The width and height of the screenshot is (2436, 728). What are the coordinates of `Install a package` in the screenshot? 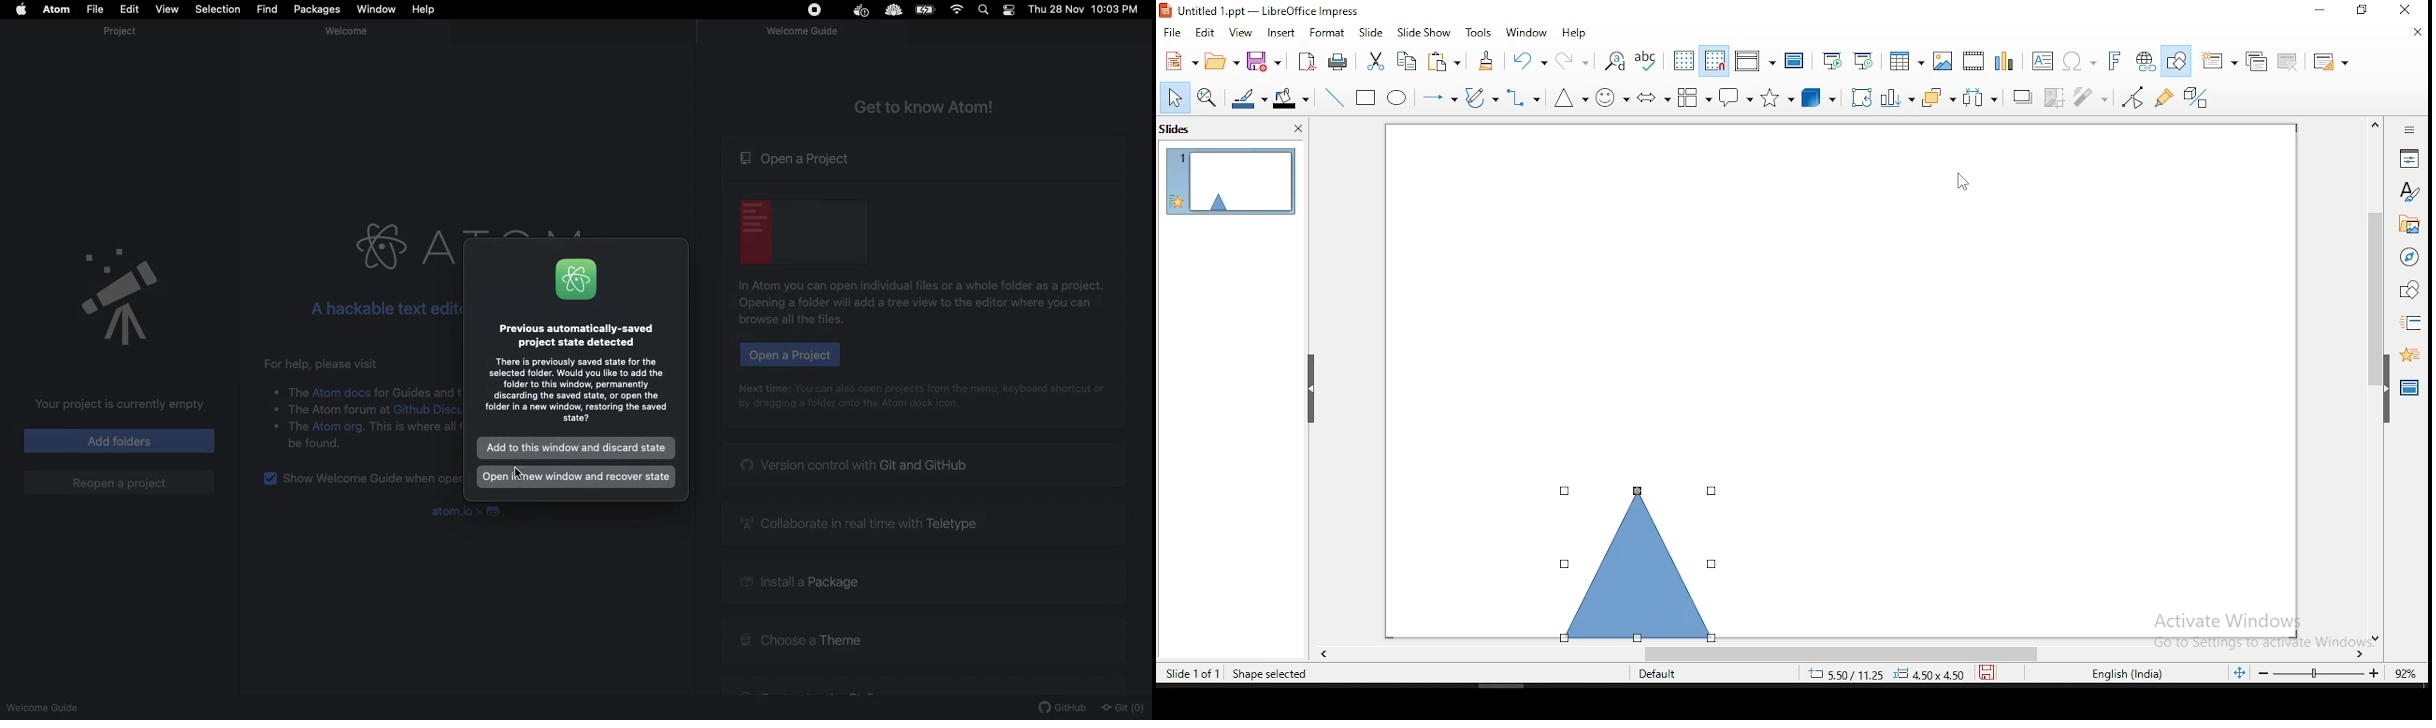 It's located at (796, 584).